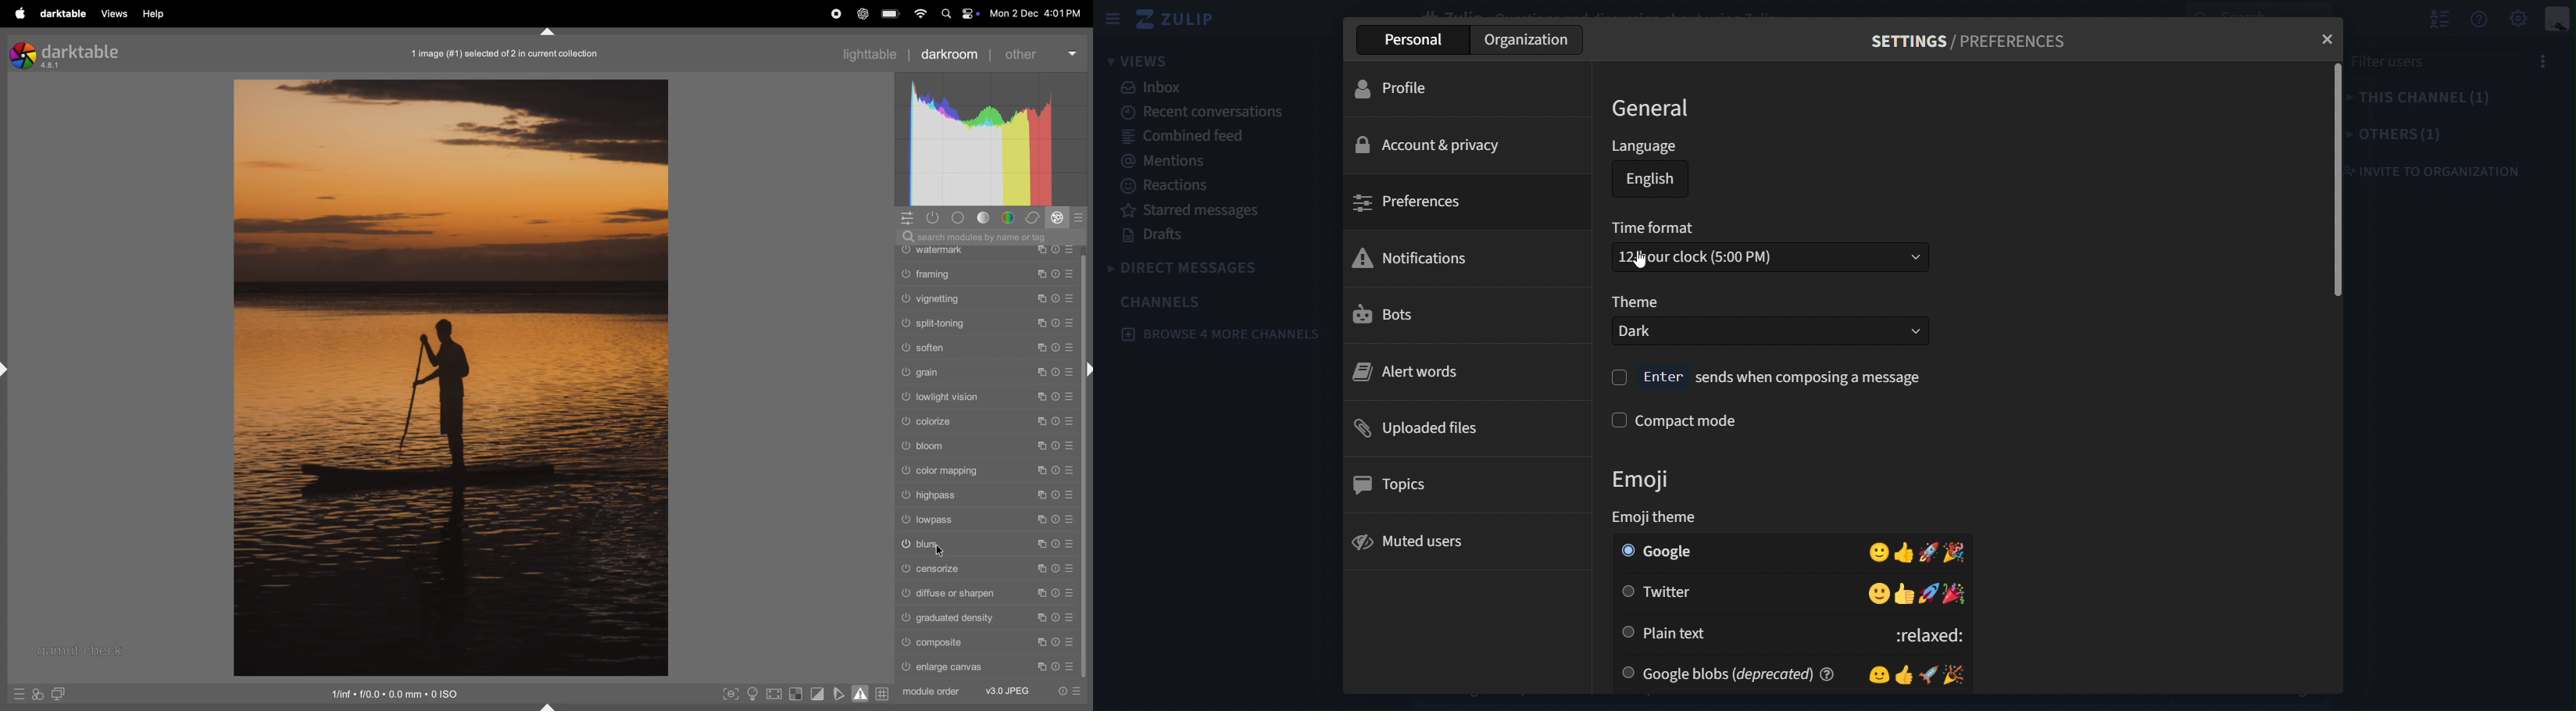 Image resolution: width=2576 pixels, height=728 pixels. I want to click on darktable version, so click(64, 54).